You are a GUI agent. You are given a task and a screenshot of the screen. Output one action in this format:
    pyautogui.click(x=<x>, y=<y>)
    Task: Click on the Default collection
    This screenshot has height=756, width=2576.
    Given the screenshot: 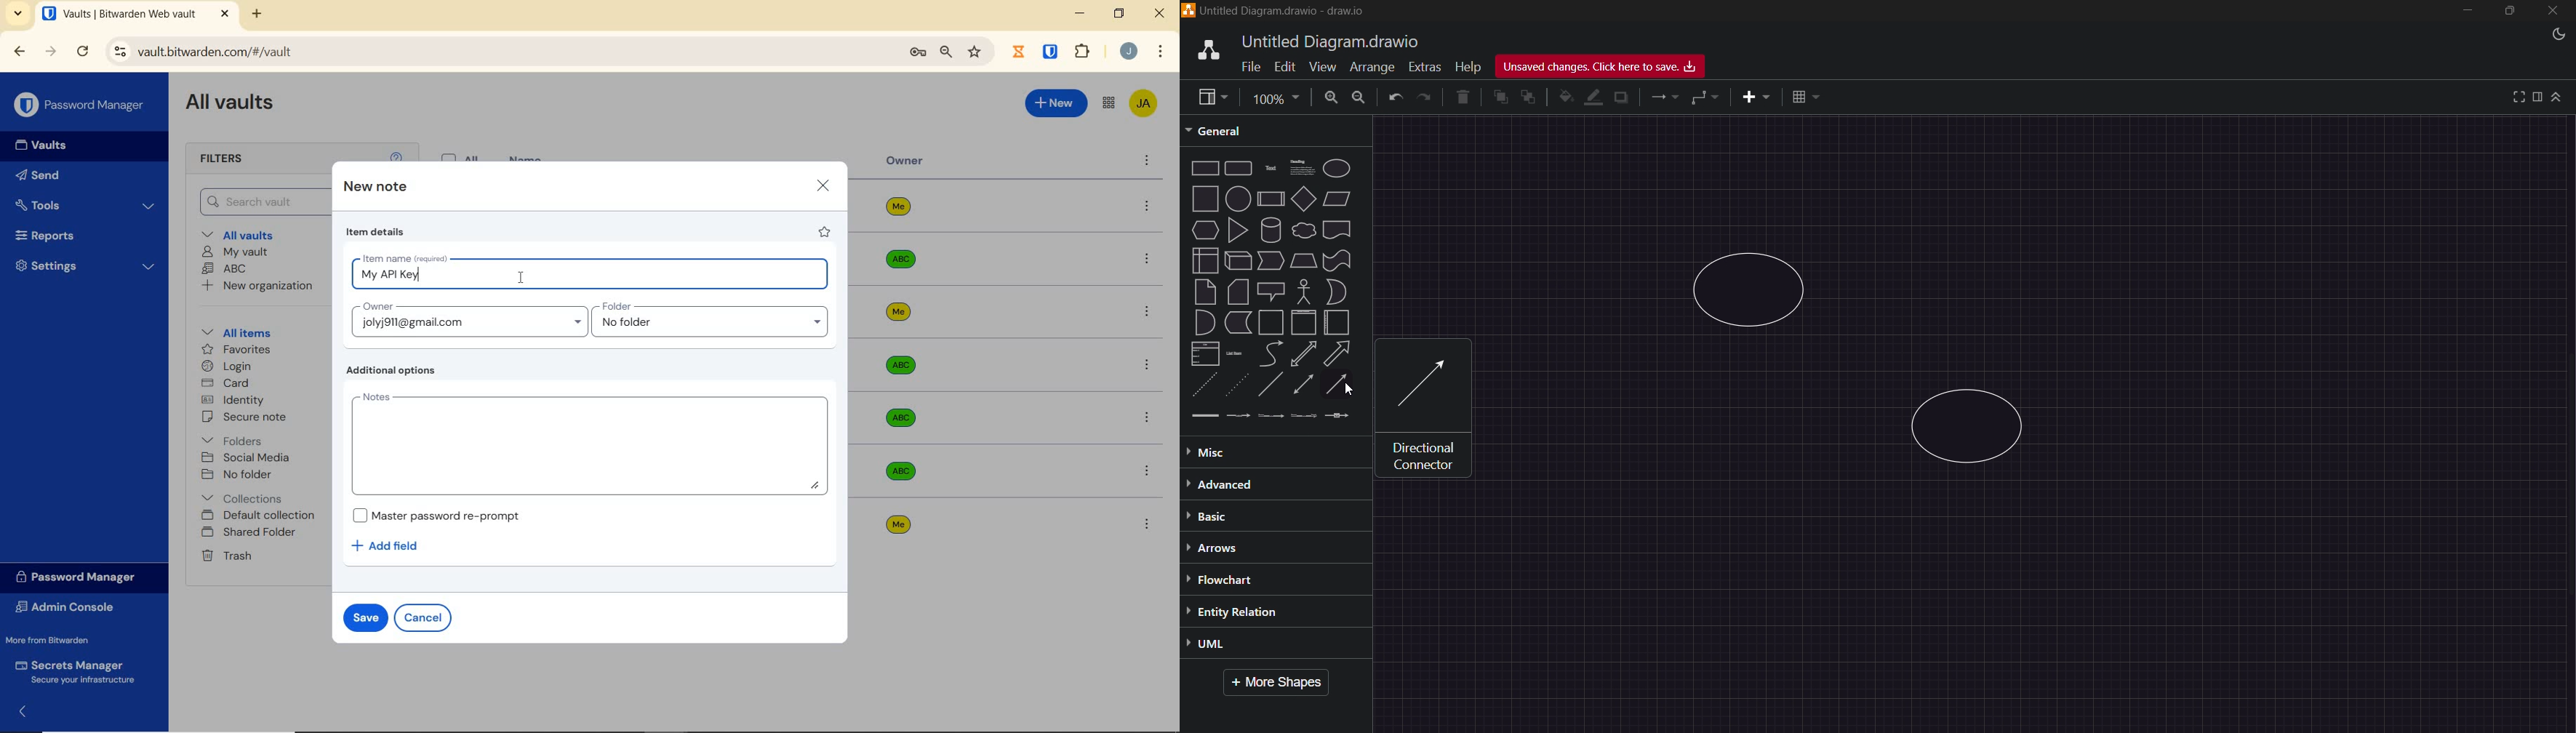 What is the action you would take?
    pyautogui.click(x=262, y=516)
    